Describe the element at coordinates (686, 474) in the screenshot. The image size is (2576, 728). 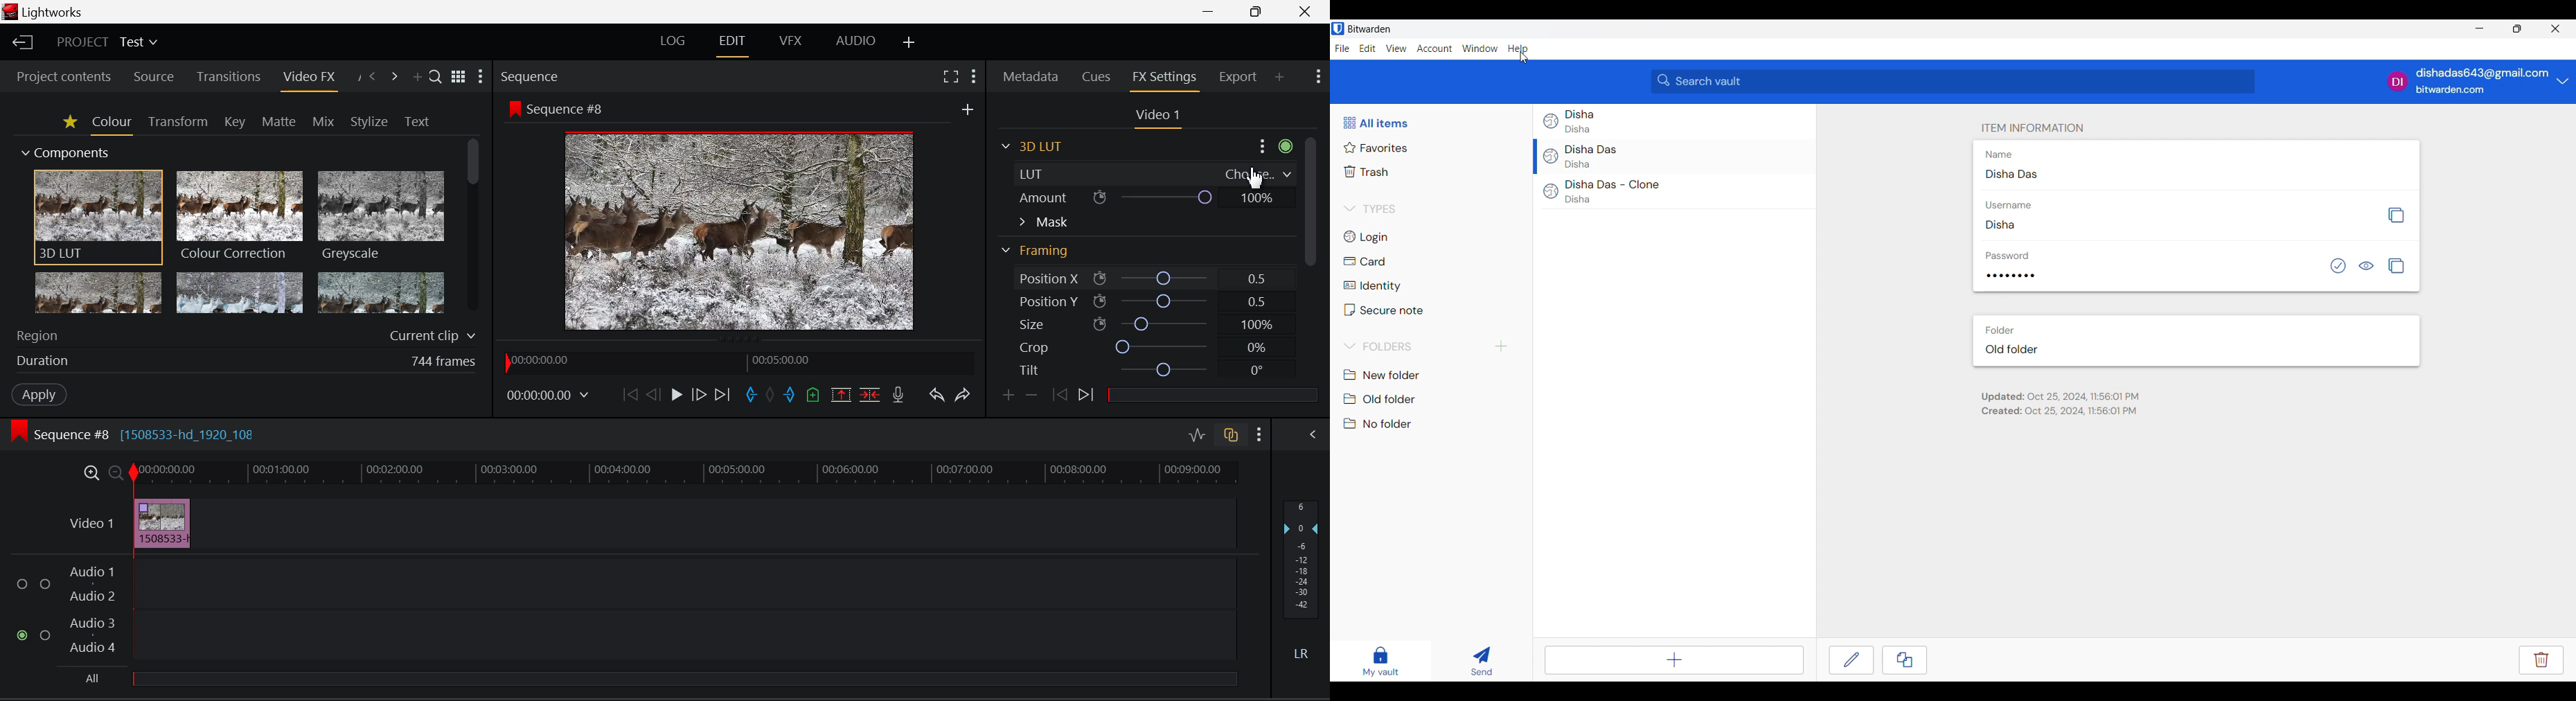
I see `Project Timeline` at that location.